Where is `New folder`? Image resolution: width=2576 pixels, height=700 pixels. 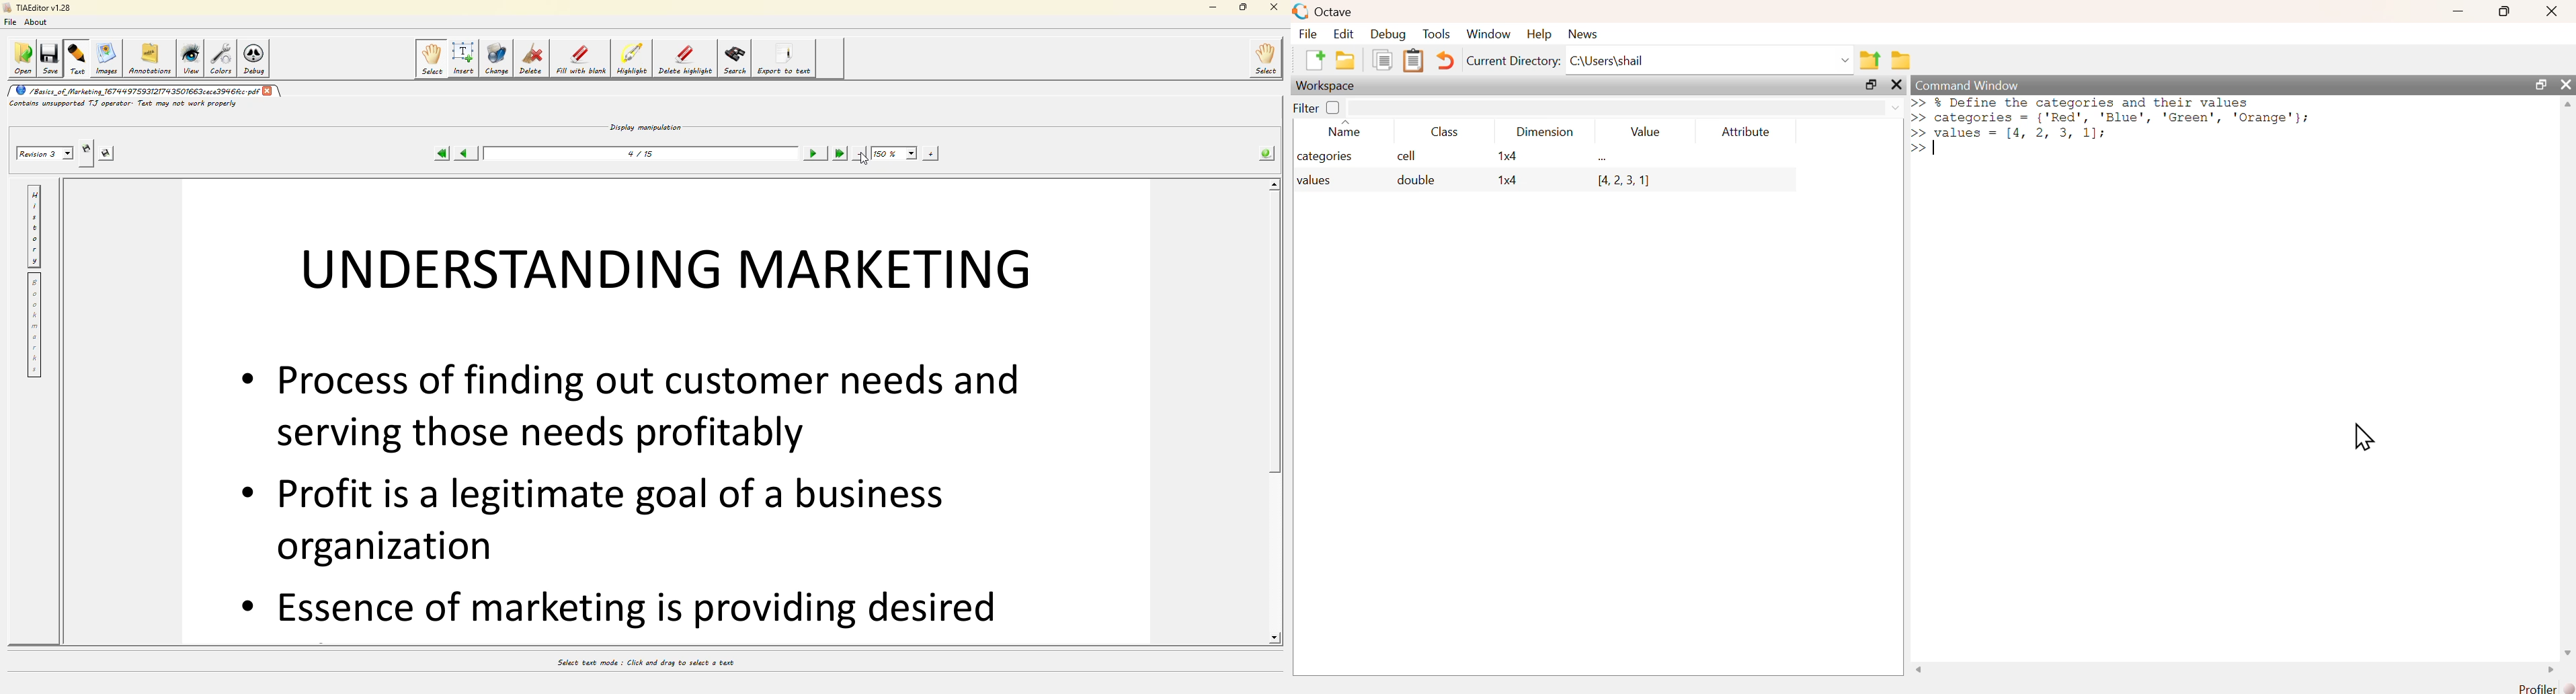 New folder is located at coordinates (1346, 60).